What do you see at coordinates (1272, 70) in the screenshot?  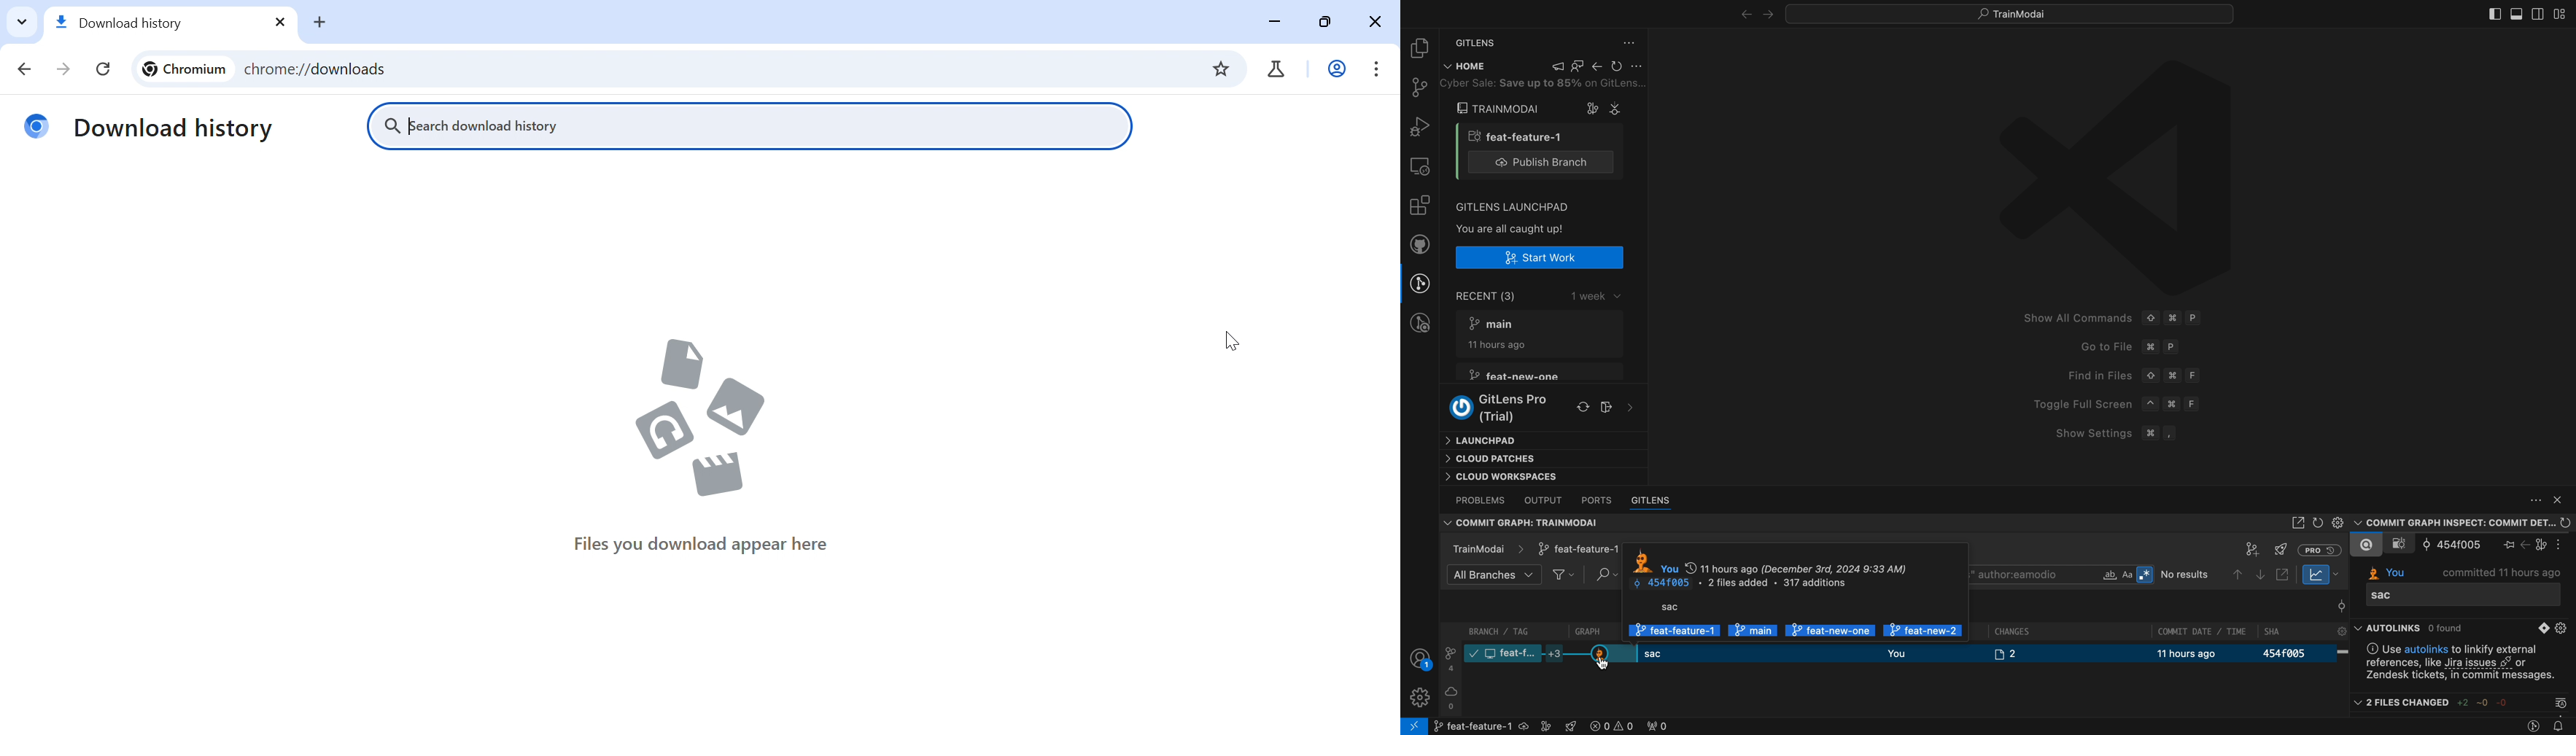 I see `Chrome tabs` at bounding box center [1272, 70].